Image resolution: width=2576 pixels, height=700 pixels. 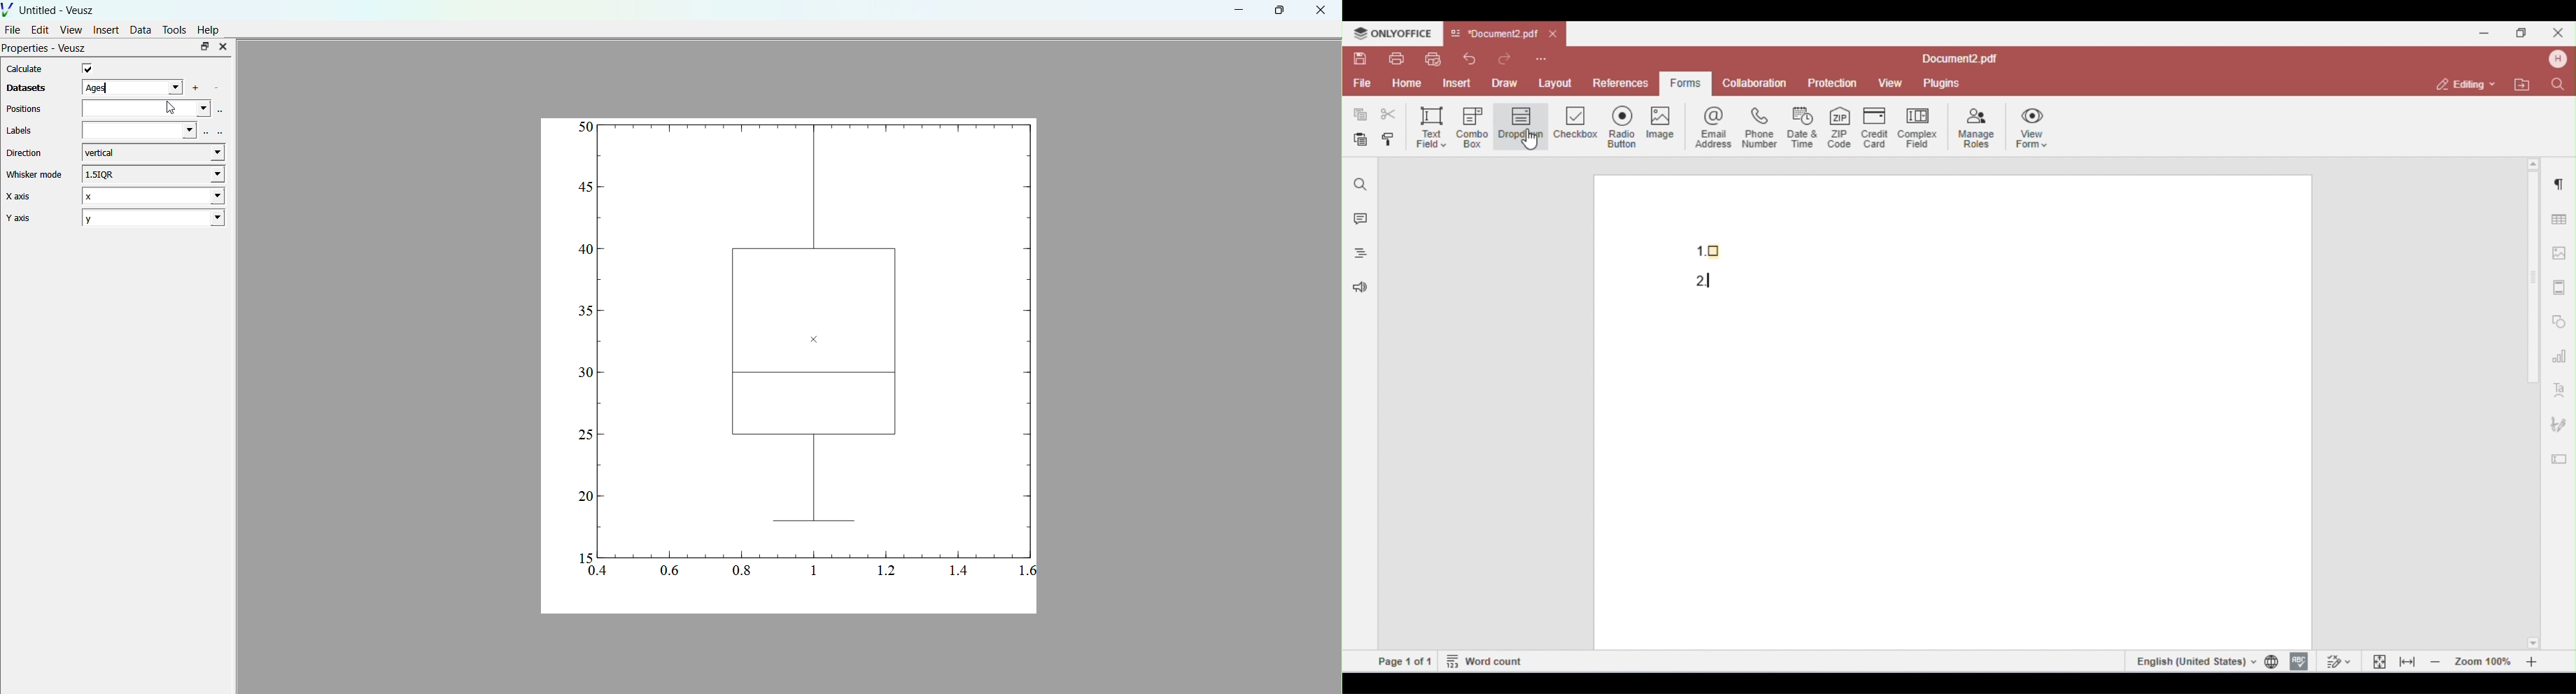 I want to click on positions, so click(x=155, y=110).